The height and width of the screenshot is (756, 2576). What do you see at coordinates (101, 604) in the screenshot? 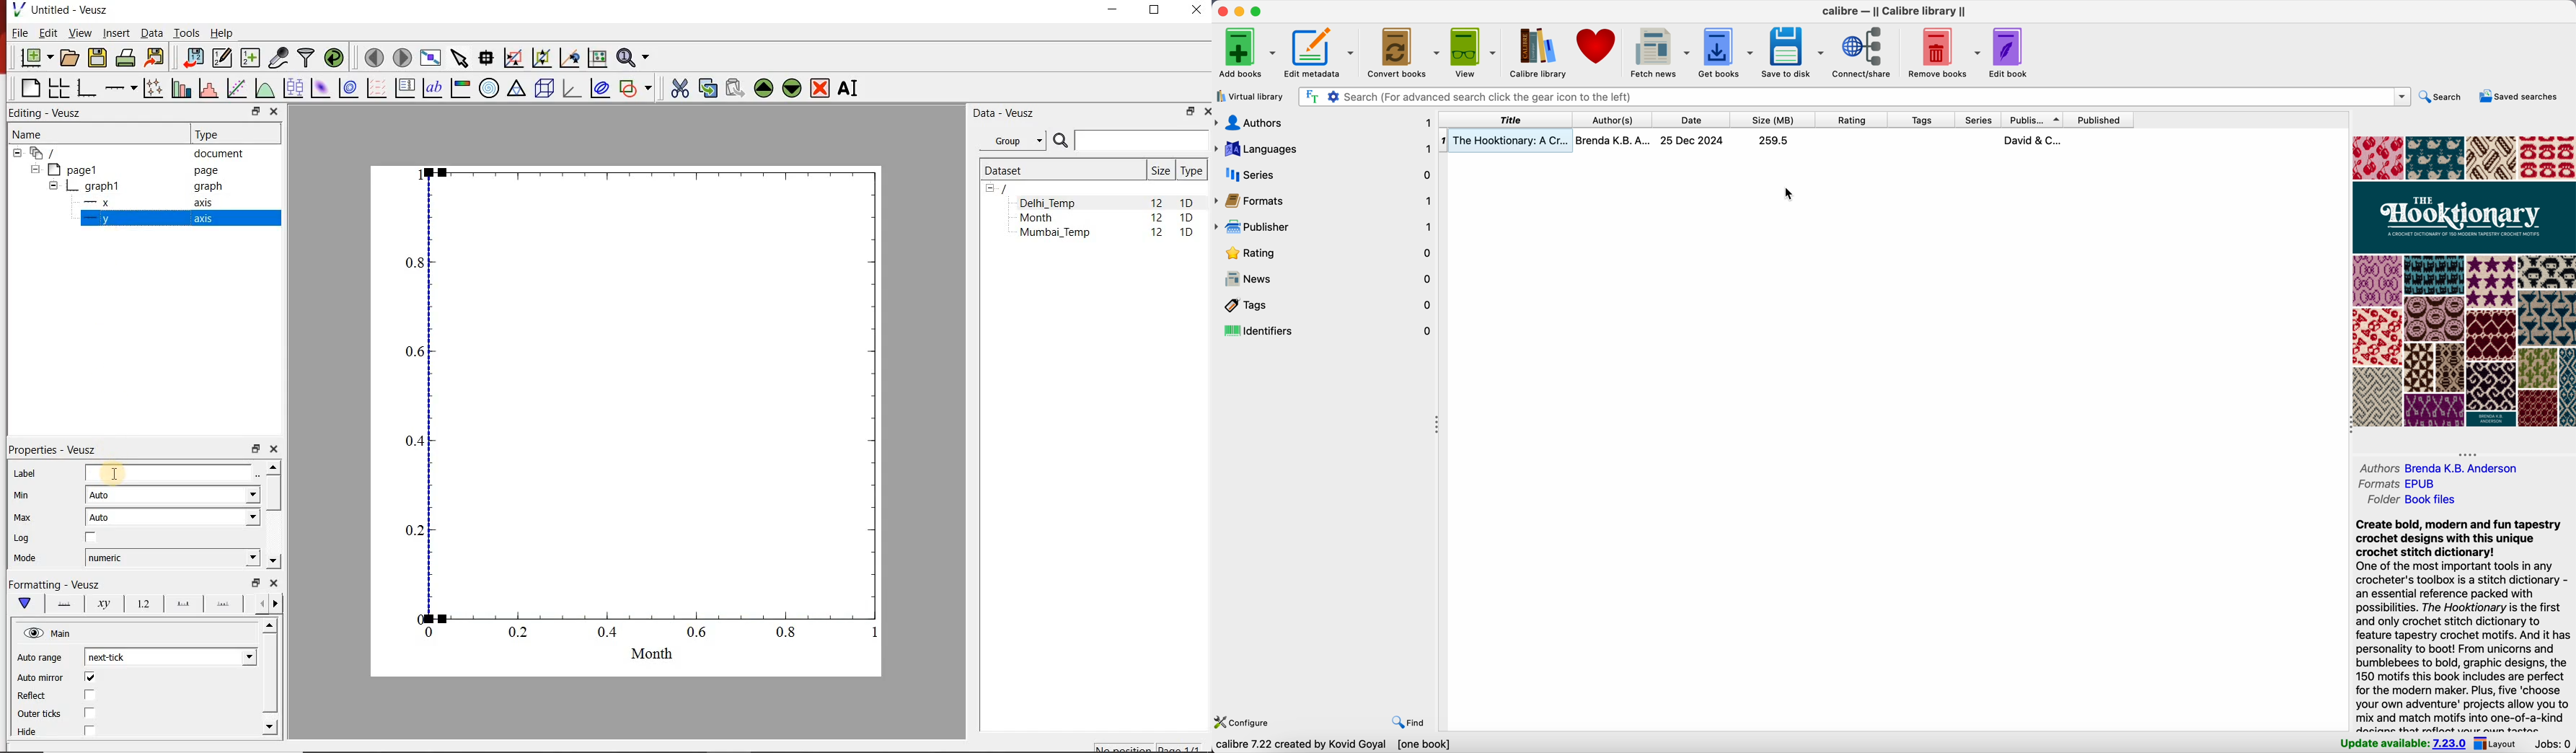
I see `Axis label` at bounding box center [101, 604].